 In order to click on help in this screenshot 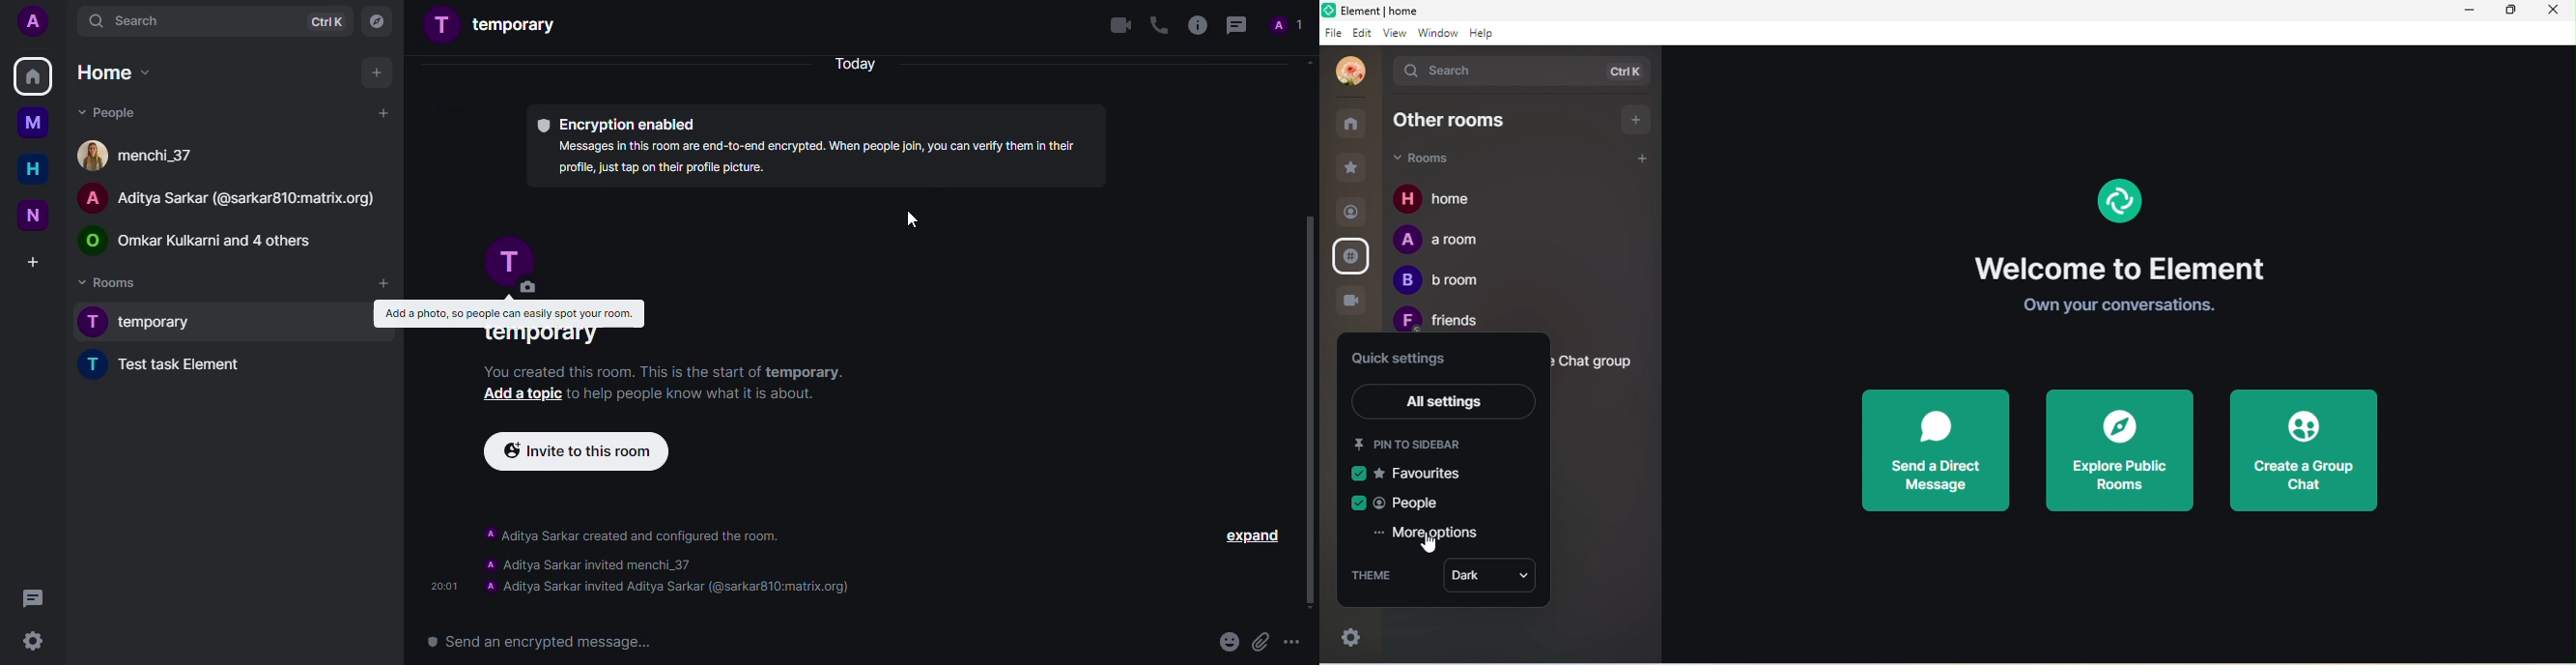, I will do `click(1483, 33)`.